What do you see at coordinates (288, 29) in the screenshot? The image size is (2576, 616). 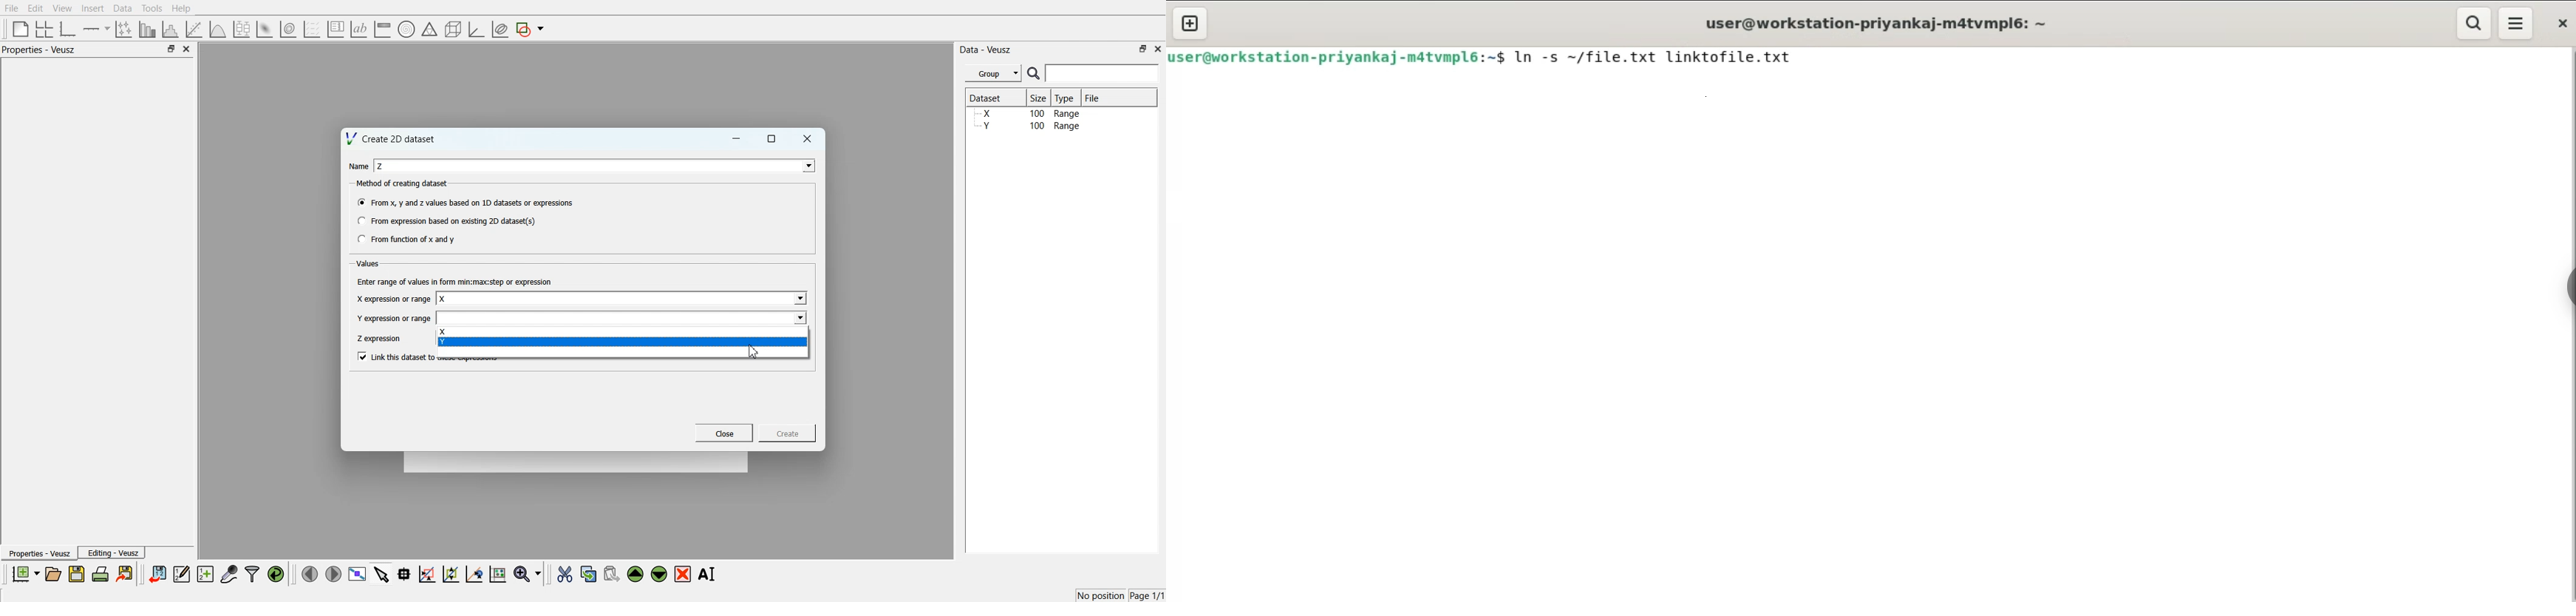 I see `3D Volume` at bounding box center [288, 29].